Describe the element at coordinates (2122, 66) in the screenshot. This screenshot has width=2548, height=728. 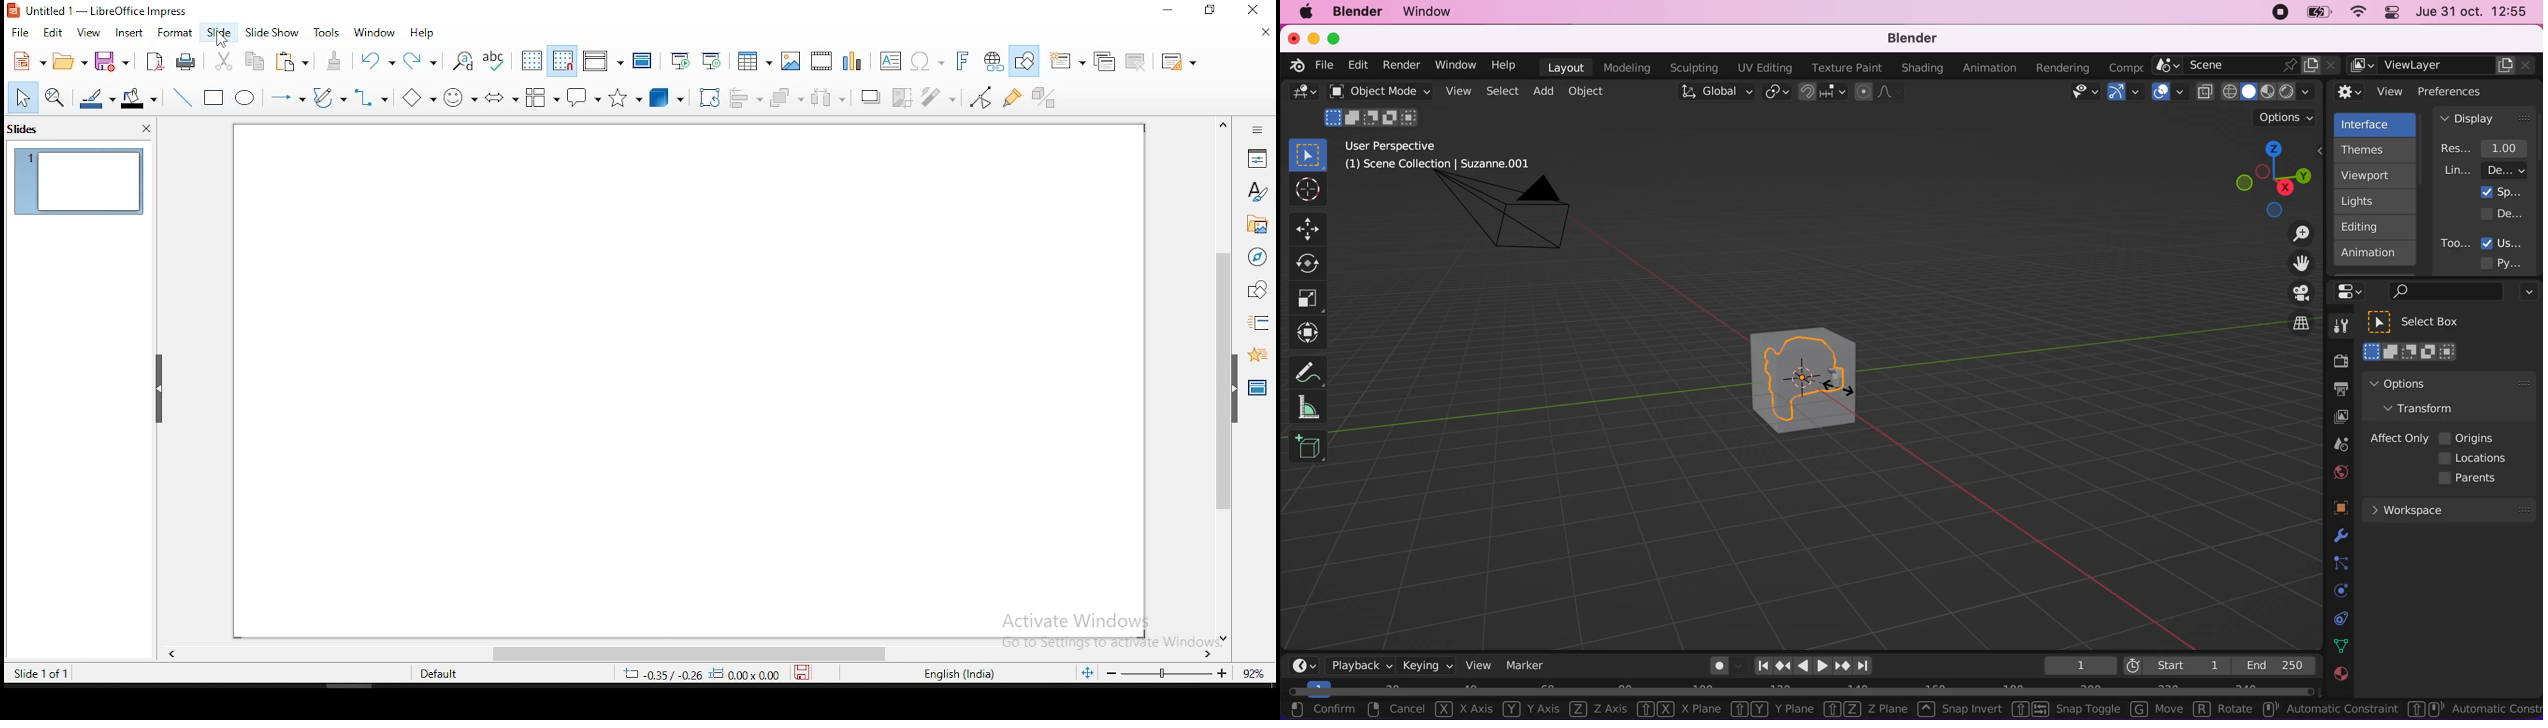
I see `active workspace` at that location.